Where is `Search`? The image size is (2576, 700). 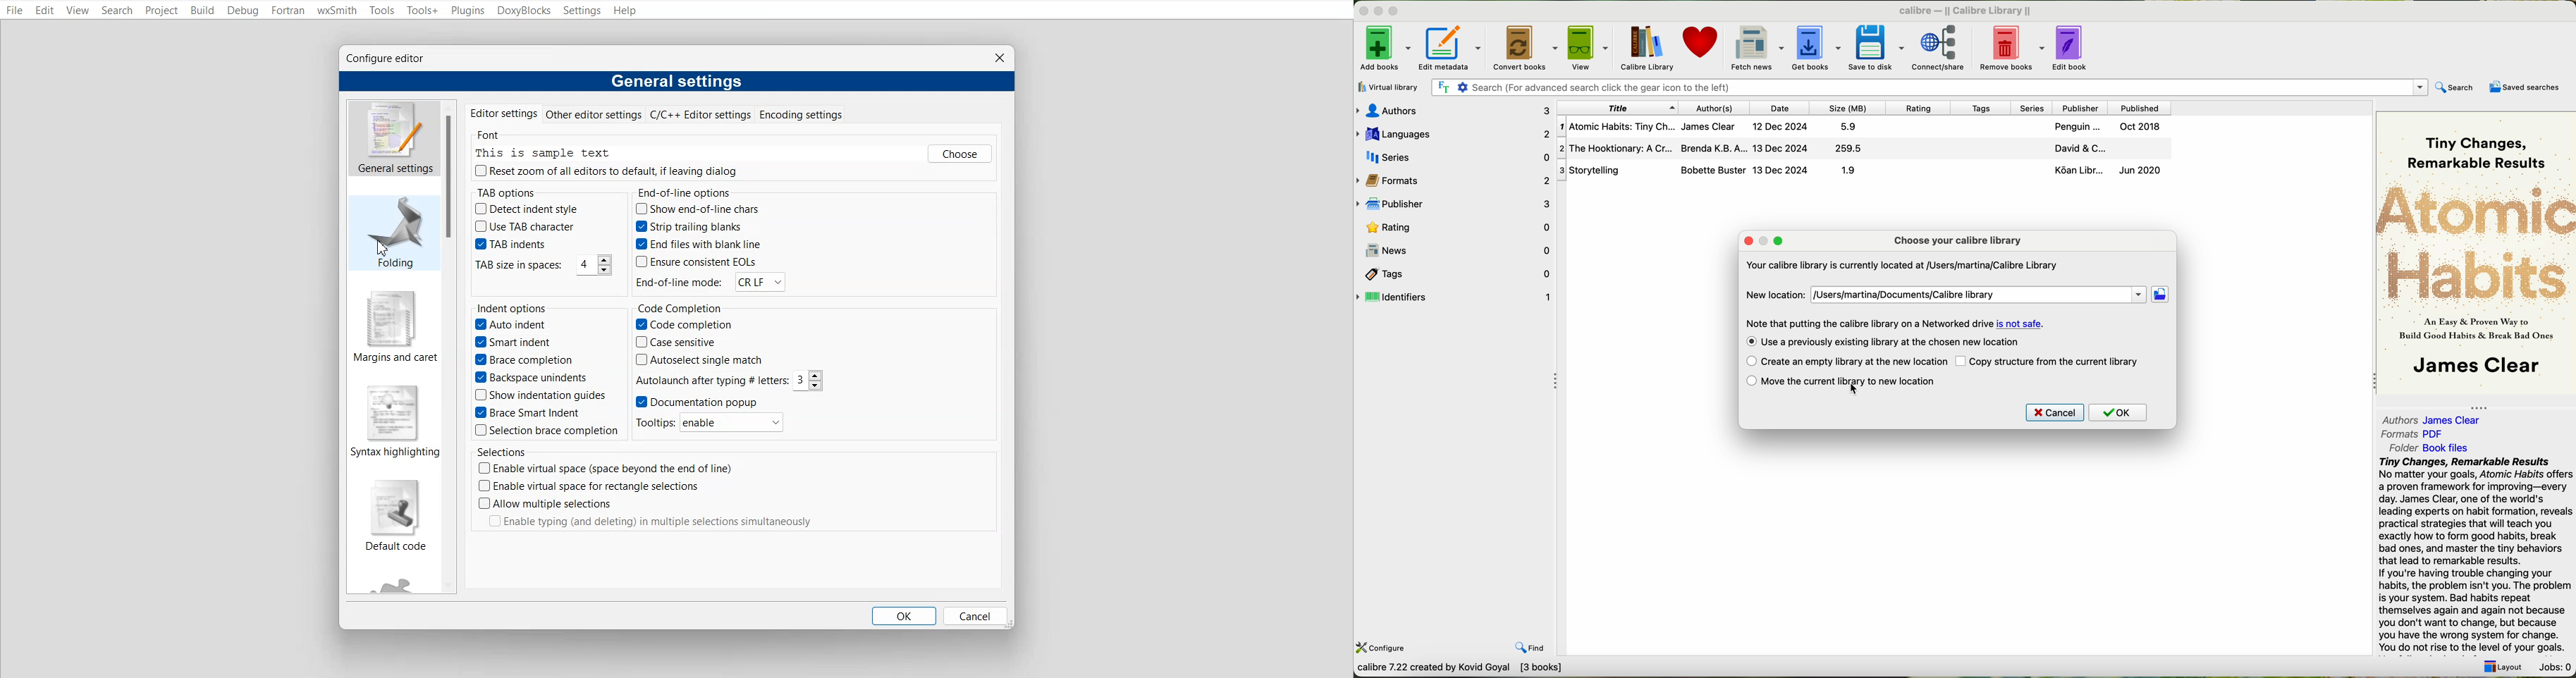 Search is located at coordinates (117, 11).